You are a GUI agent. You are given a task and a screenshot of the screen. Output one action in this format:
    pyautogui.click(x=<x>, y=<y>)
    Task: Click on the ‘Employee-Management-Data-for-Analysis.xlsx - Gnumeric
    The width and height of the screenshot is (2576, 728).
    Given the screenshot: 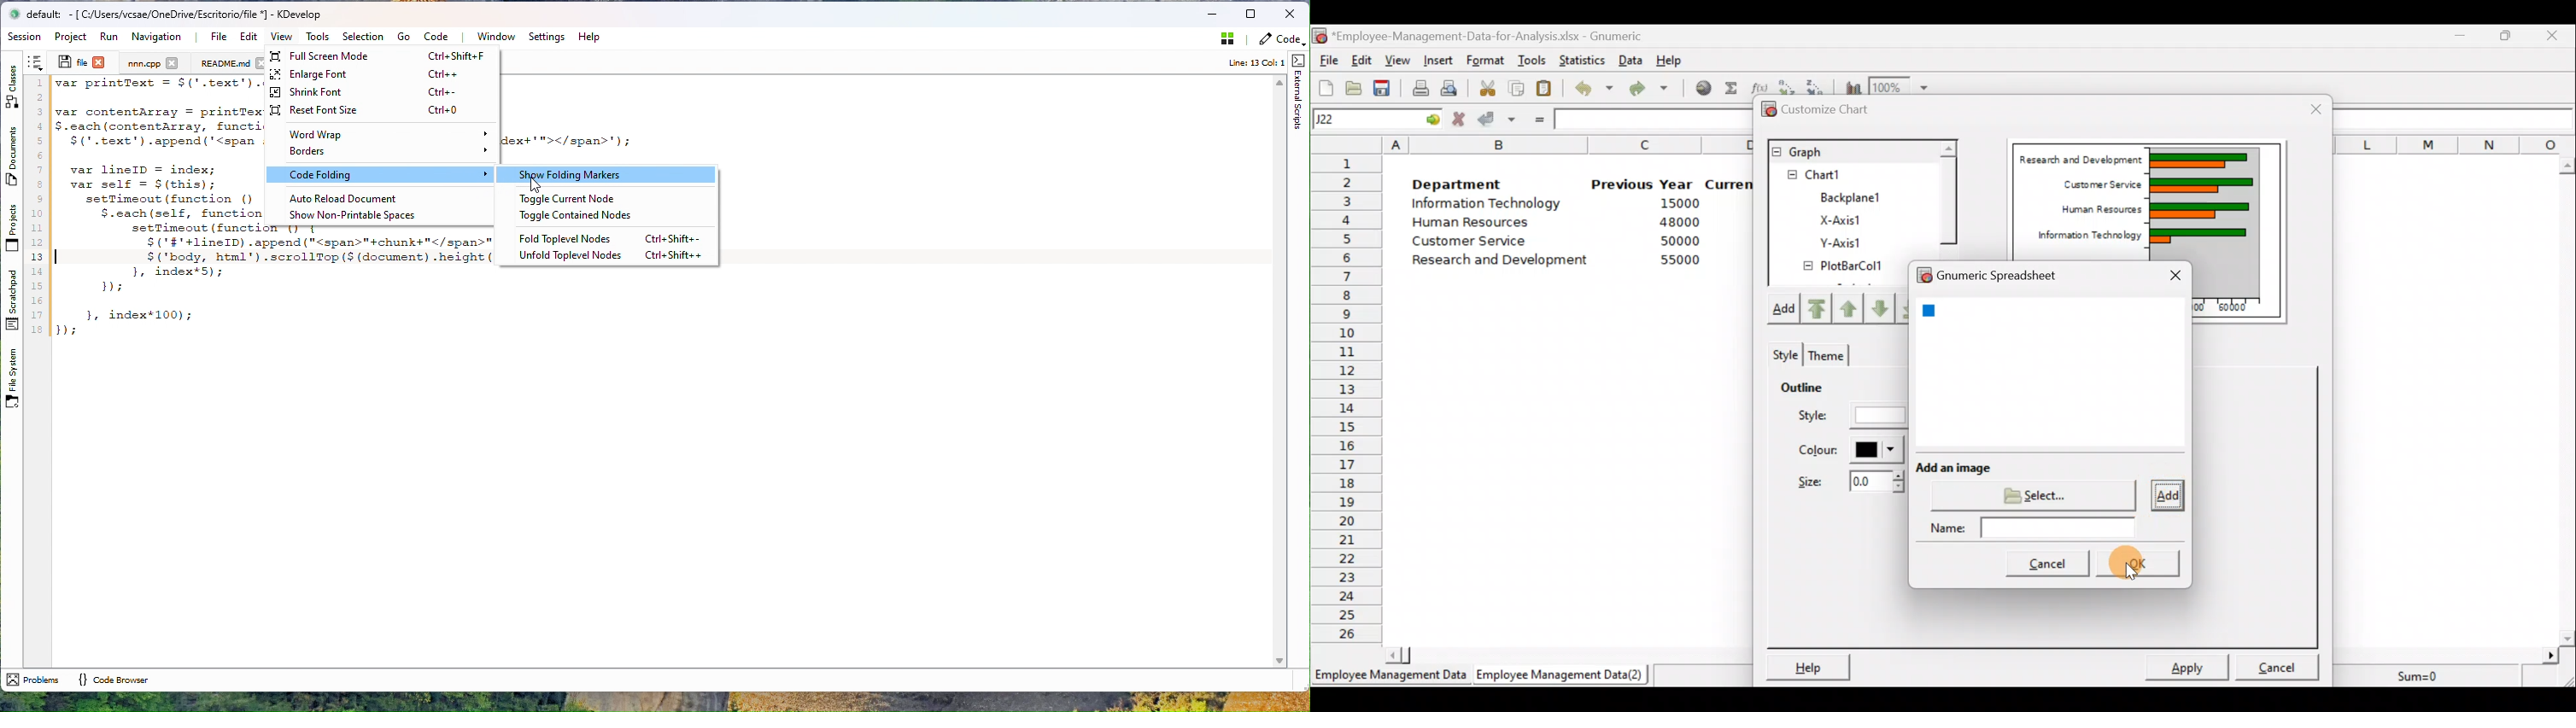 What is the action you would take?
    pyautogui.click(x=1501, y=36)
    